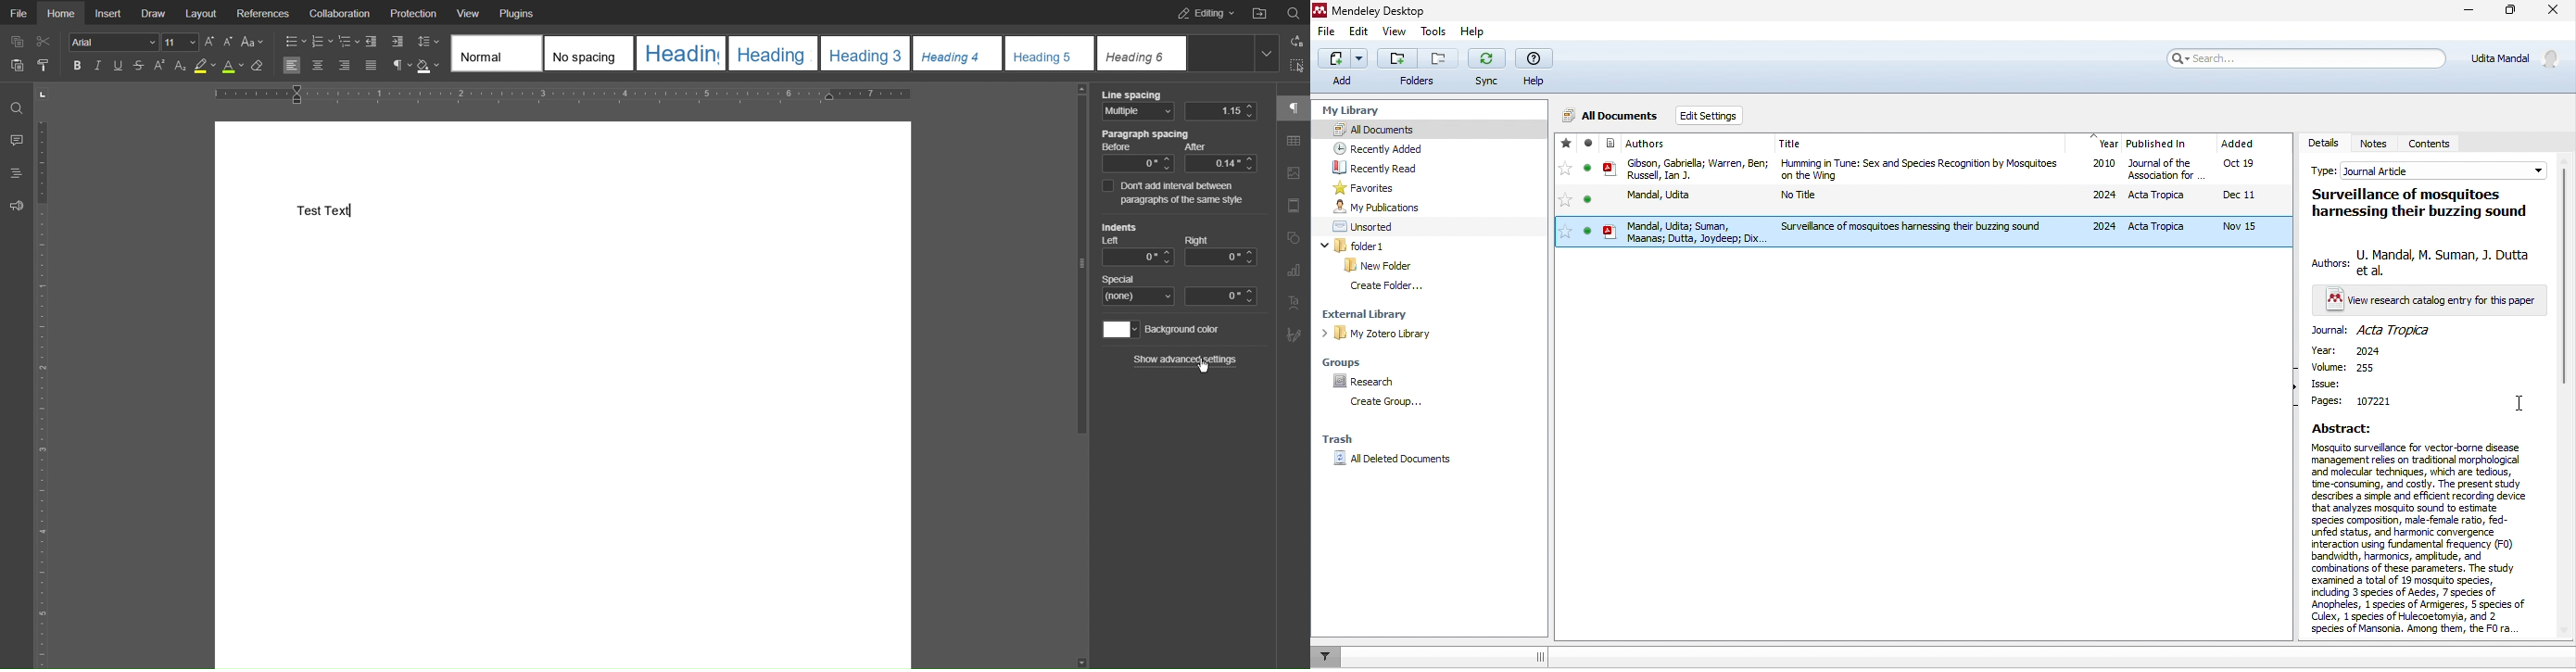  Describe the element at coordinates (1372, 187) in the screenshot. I see `favourites` at that location.